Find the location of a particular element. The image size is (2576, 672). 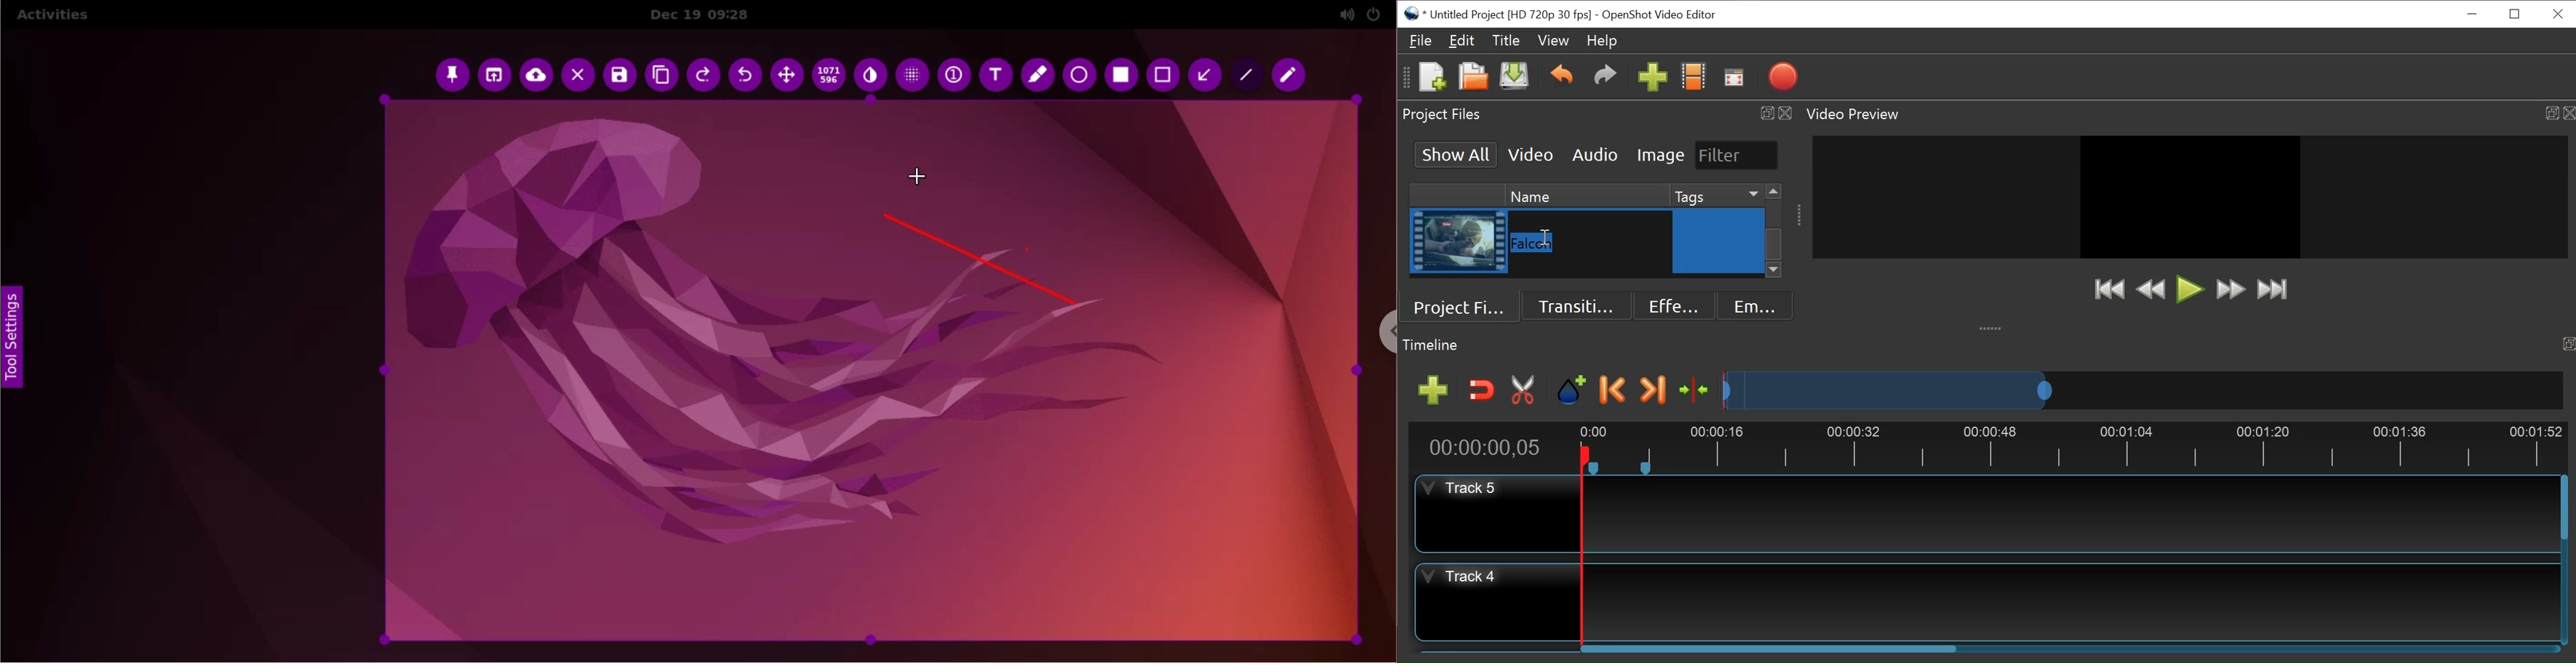

Scroll up is located at coordinates (1773, 192).